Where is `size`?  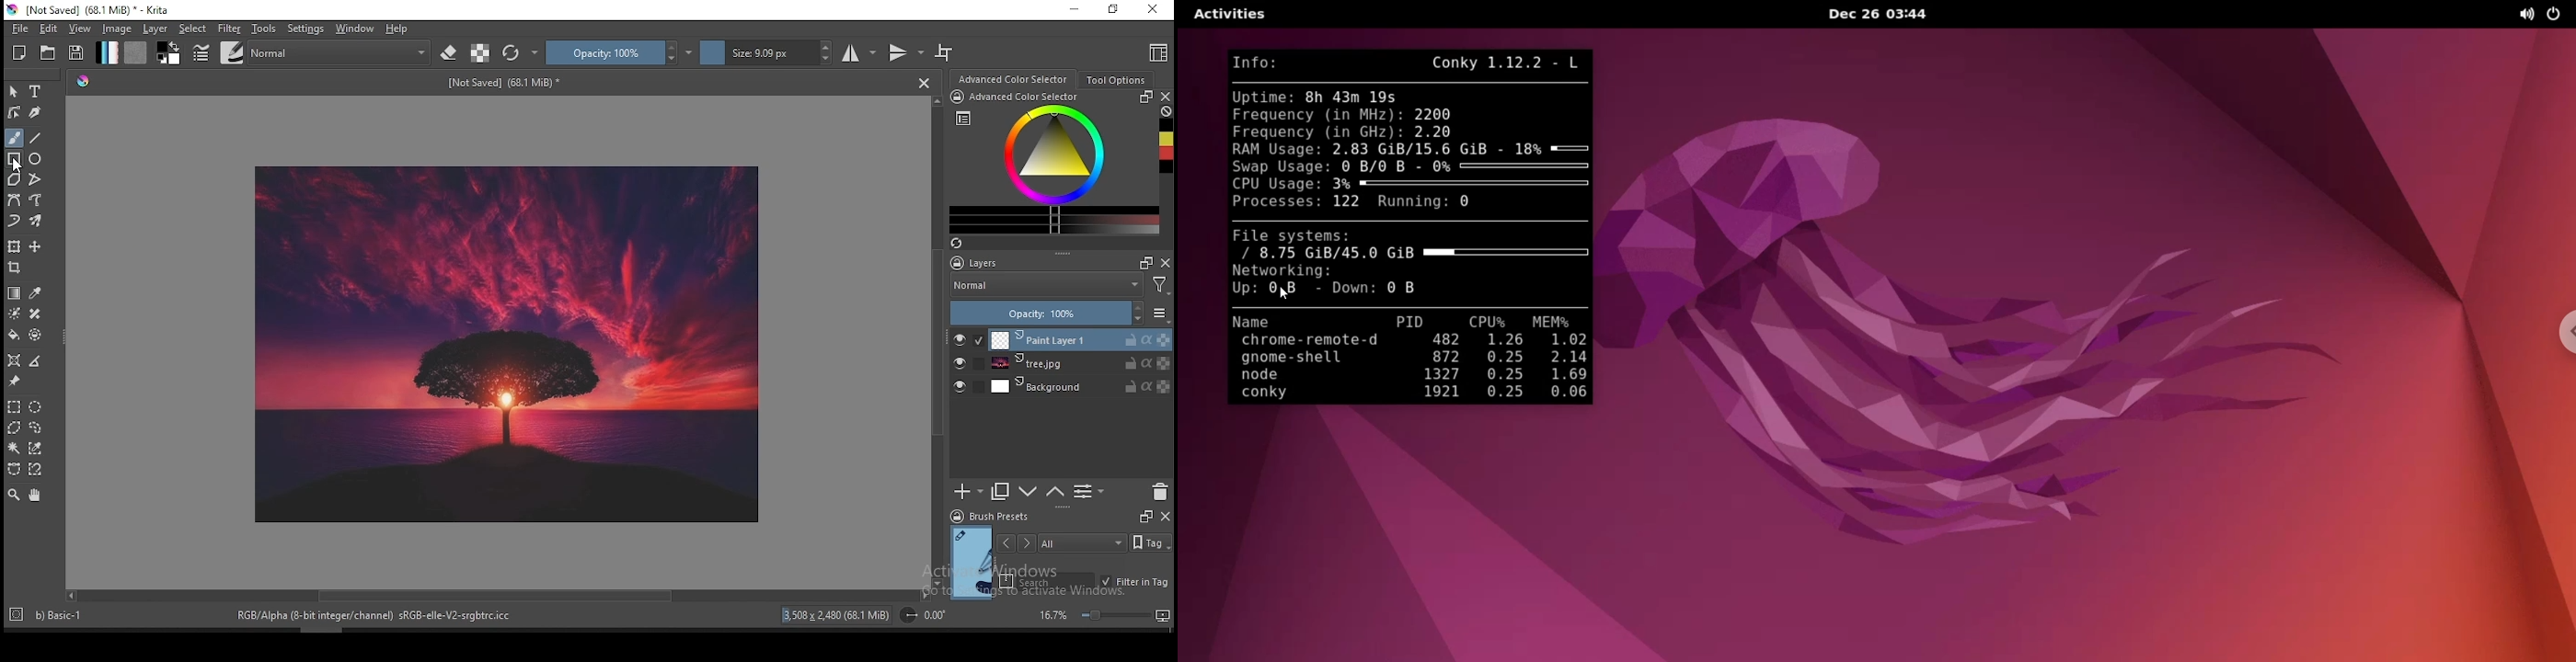 size is located at coordinates (766, 53).